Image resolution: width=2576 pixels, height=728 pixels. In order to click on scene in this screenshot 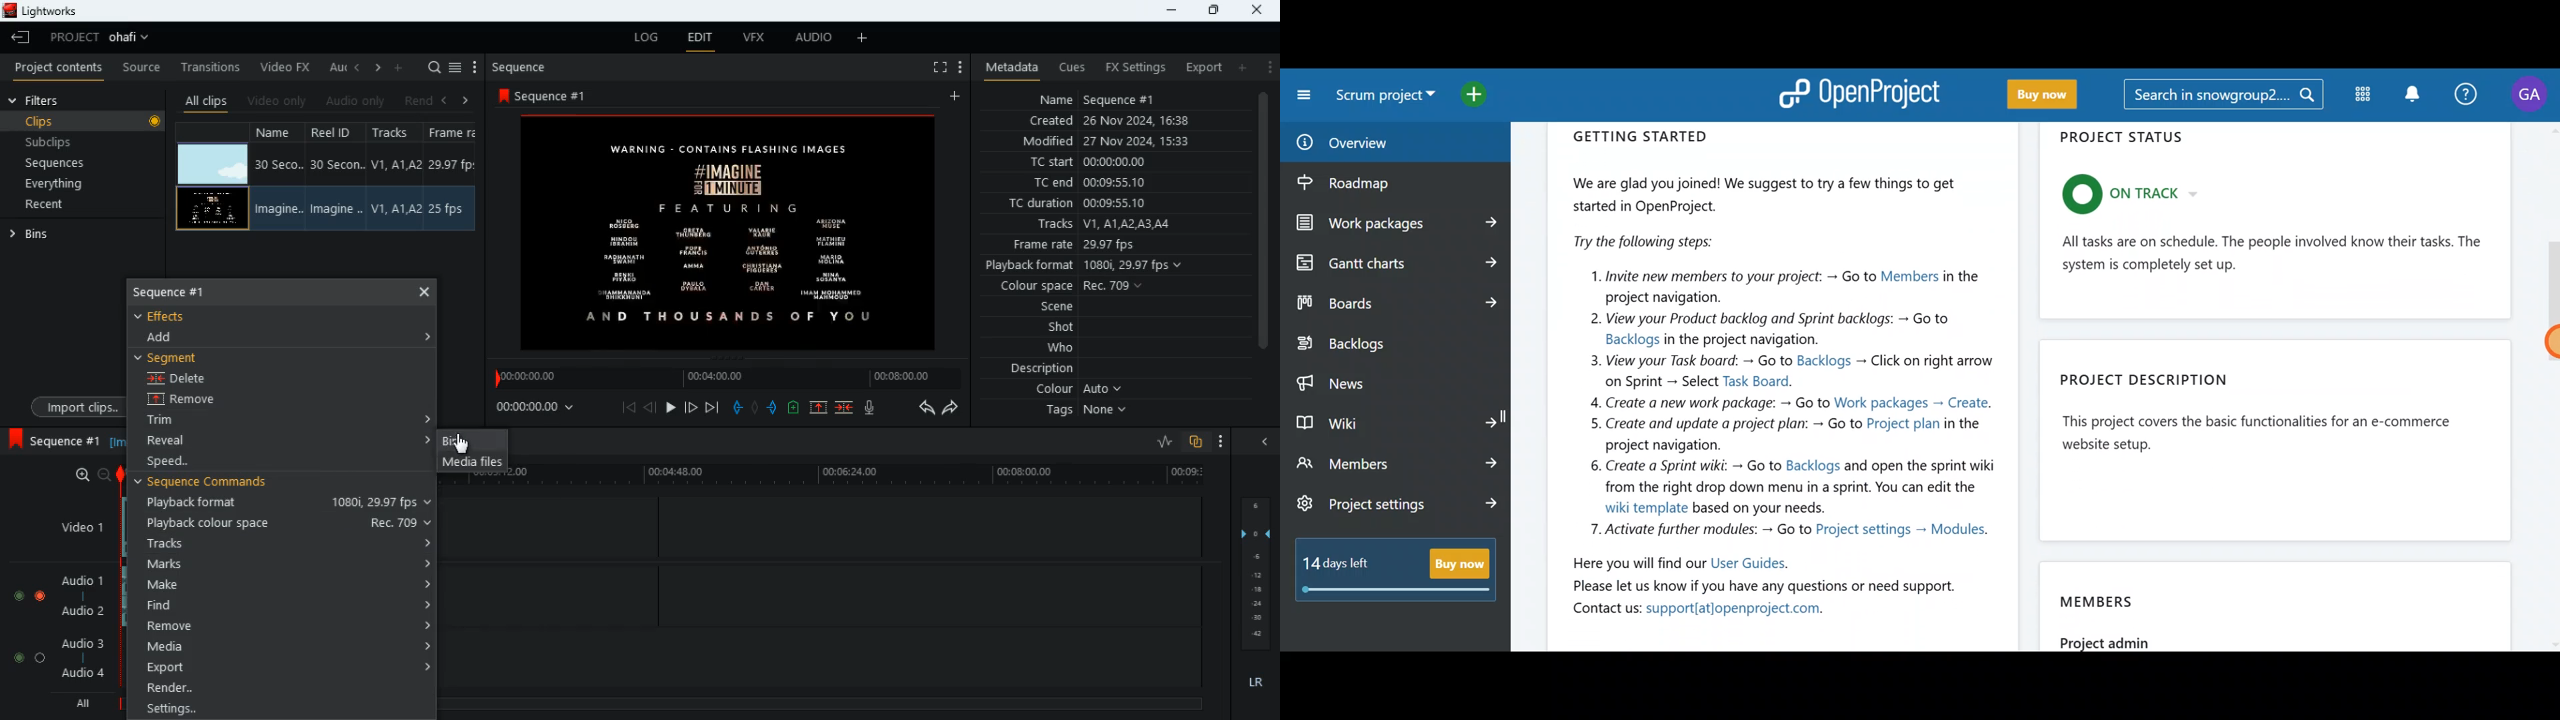, I will do `click(1047, 307)`.